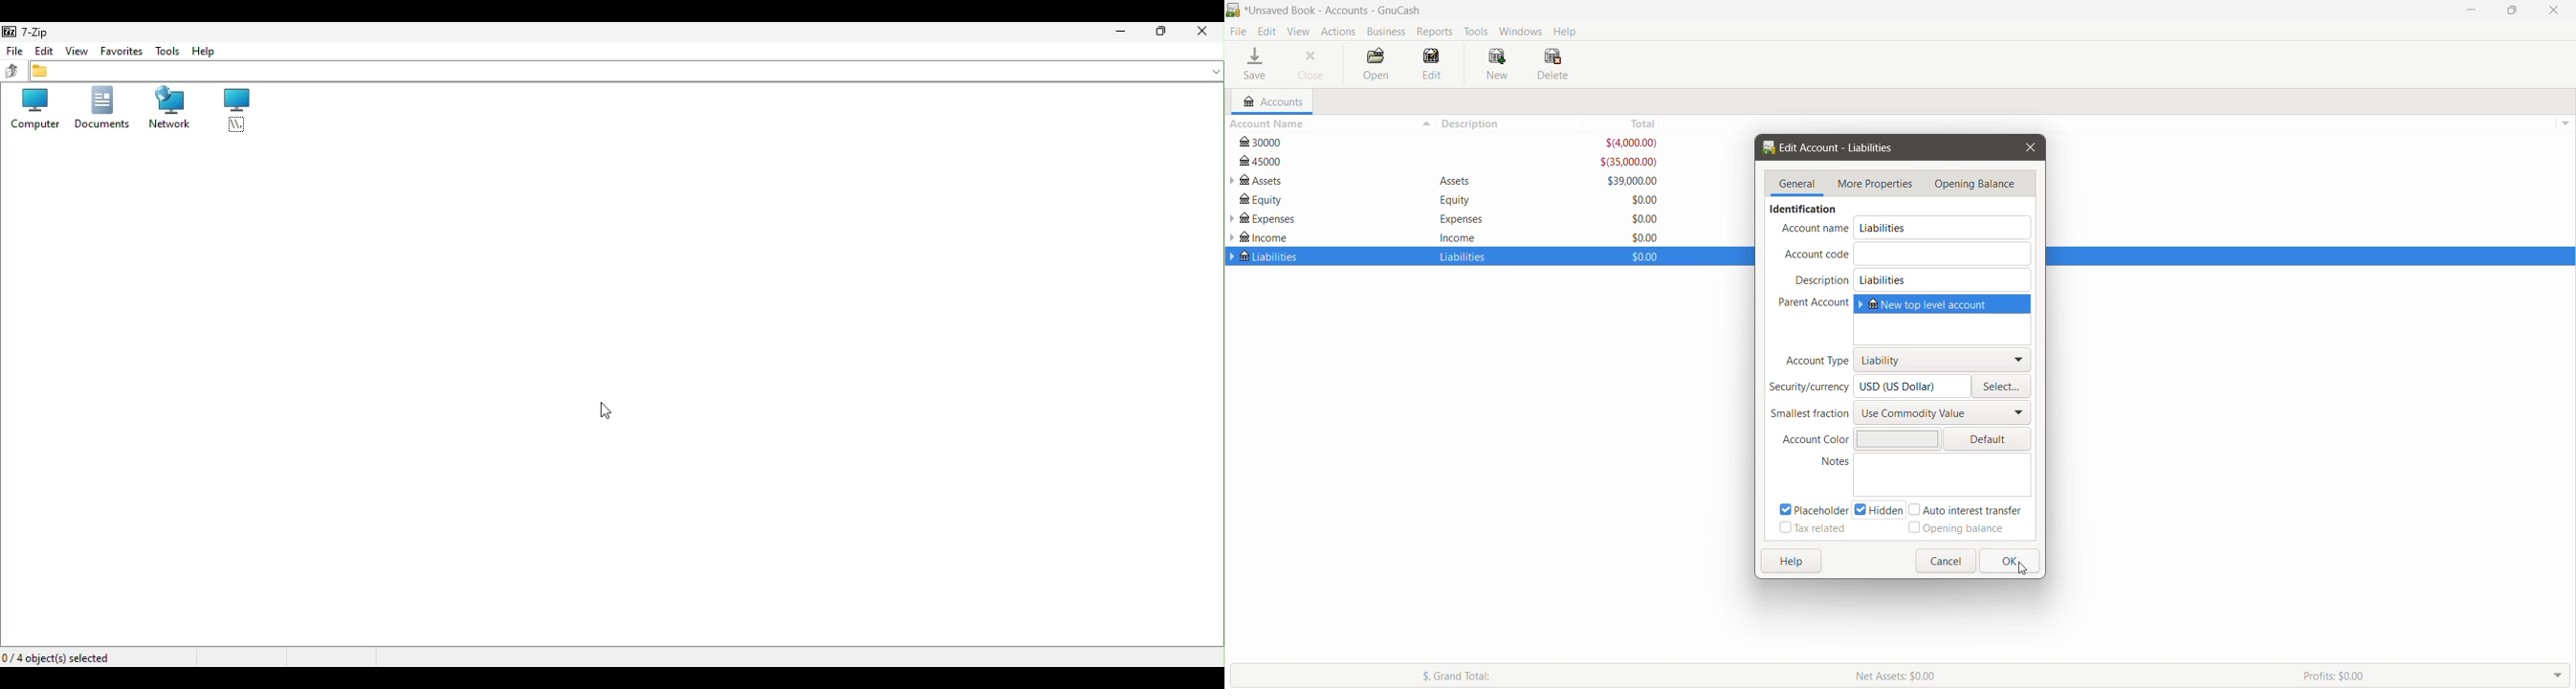 The image size is (2576, 700). Describe the element at coordinates (12, 50) in the screenshot. I see `File` at that location.